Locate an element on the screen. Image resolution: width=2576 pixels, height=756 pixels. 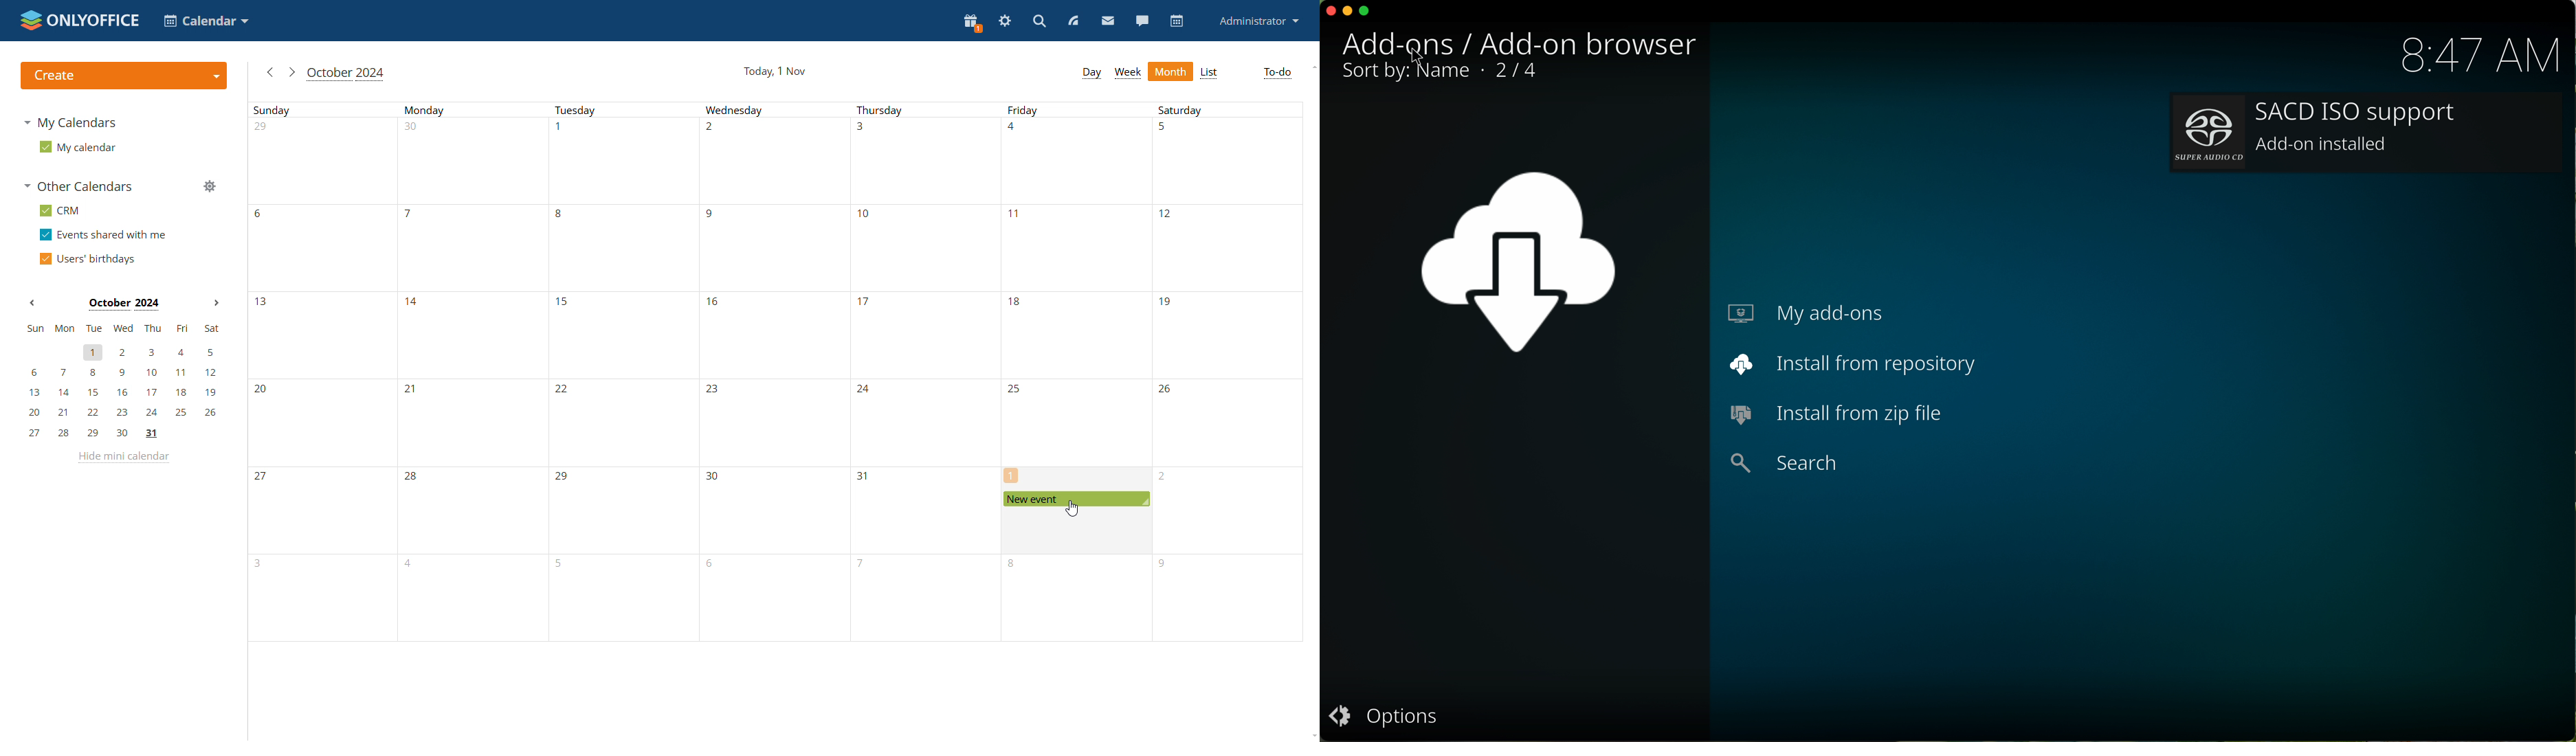
close is located at coordinates (1328, 11).